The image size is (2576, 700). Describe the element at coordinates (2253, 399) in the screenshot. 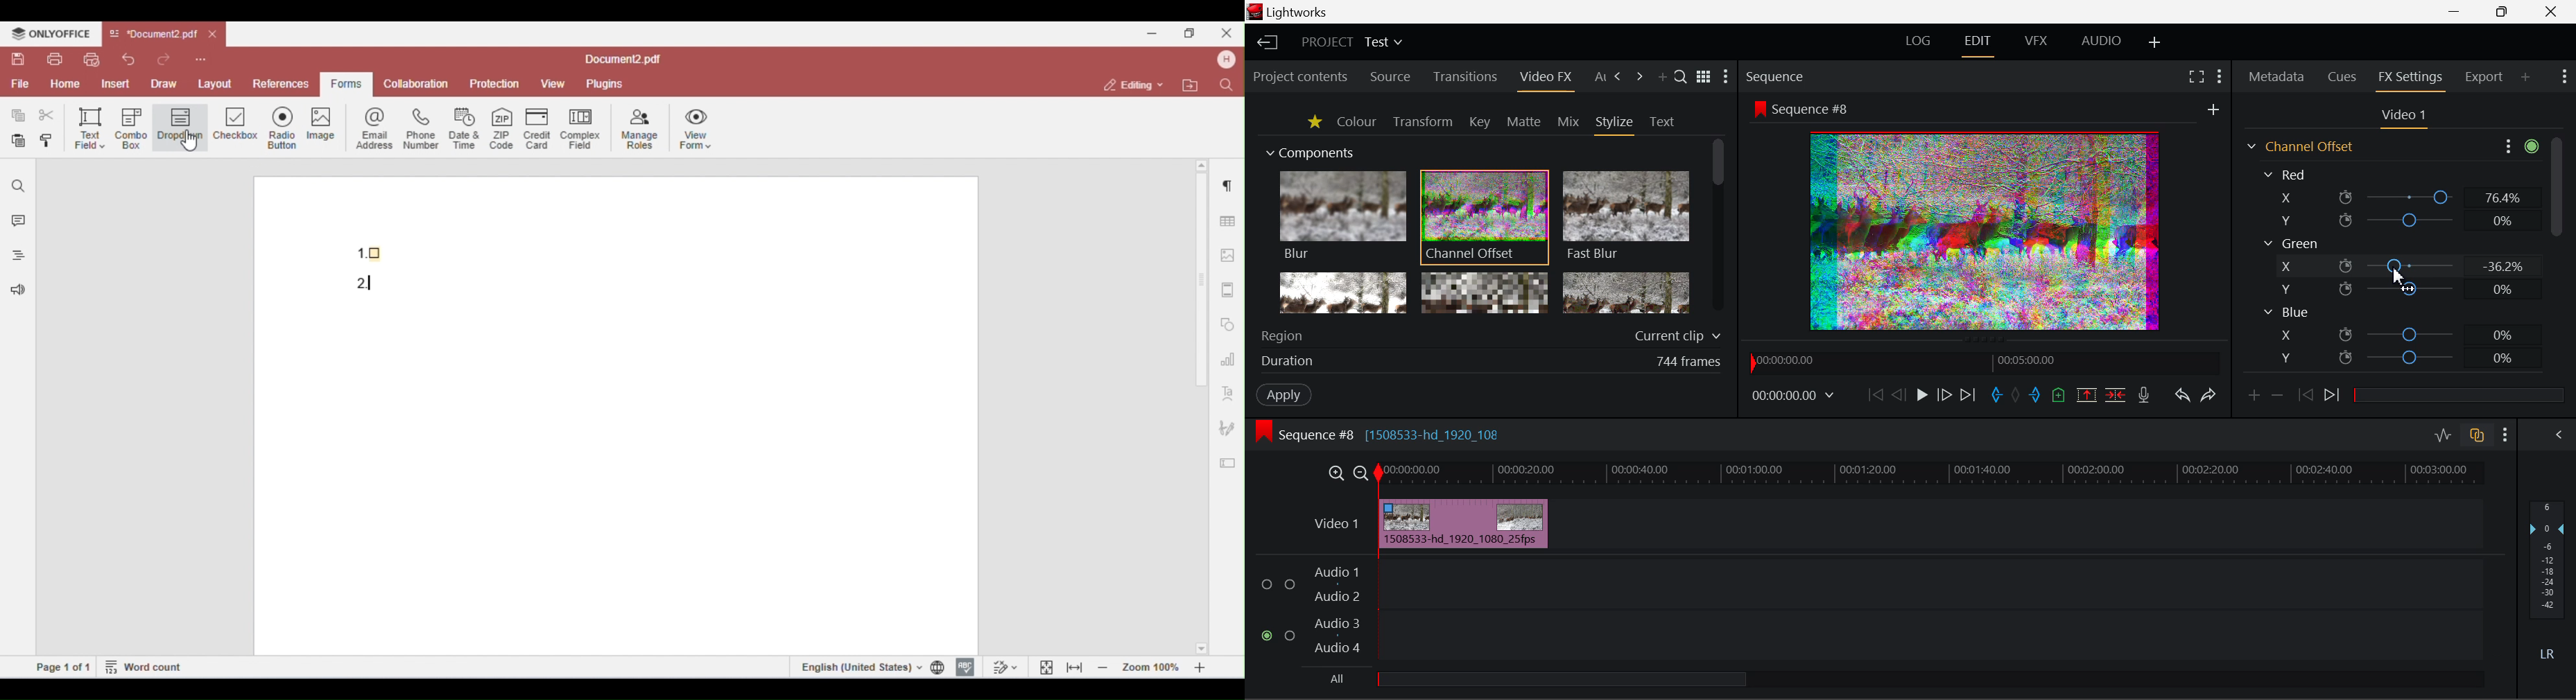

I see `Add keyframe` at that location.